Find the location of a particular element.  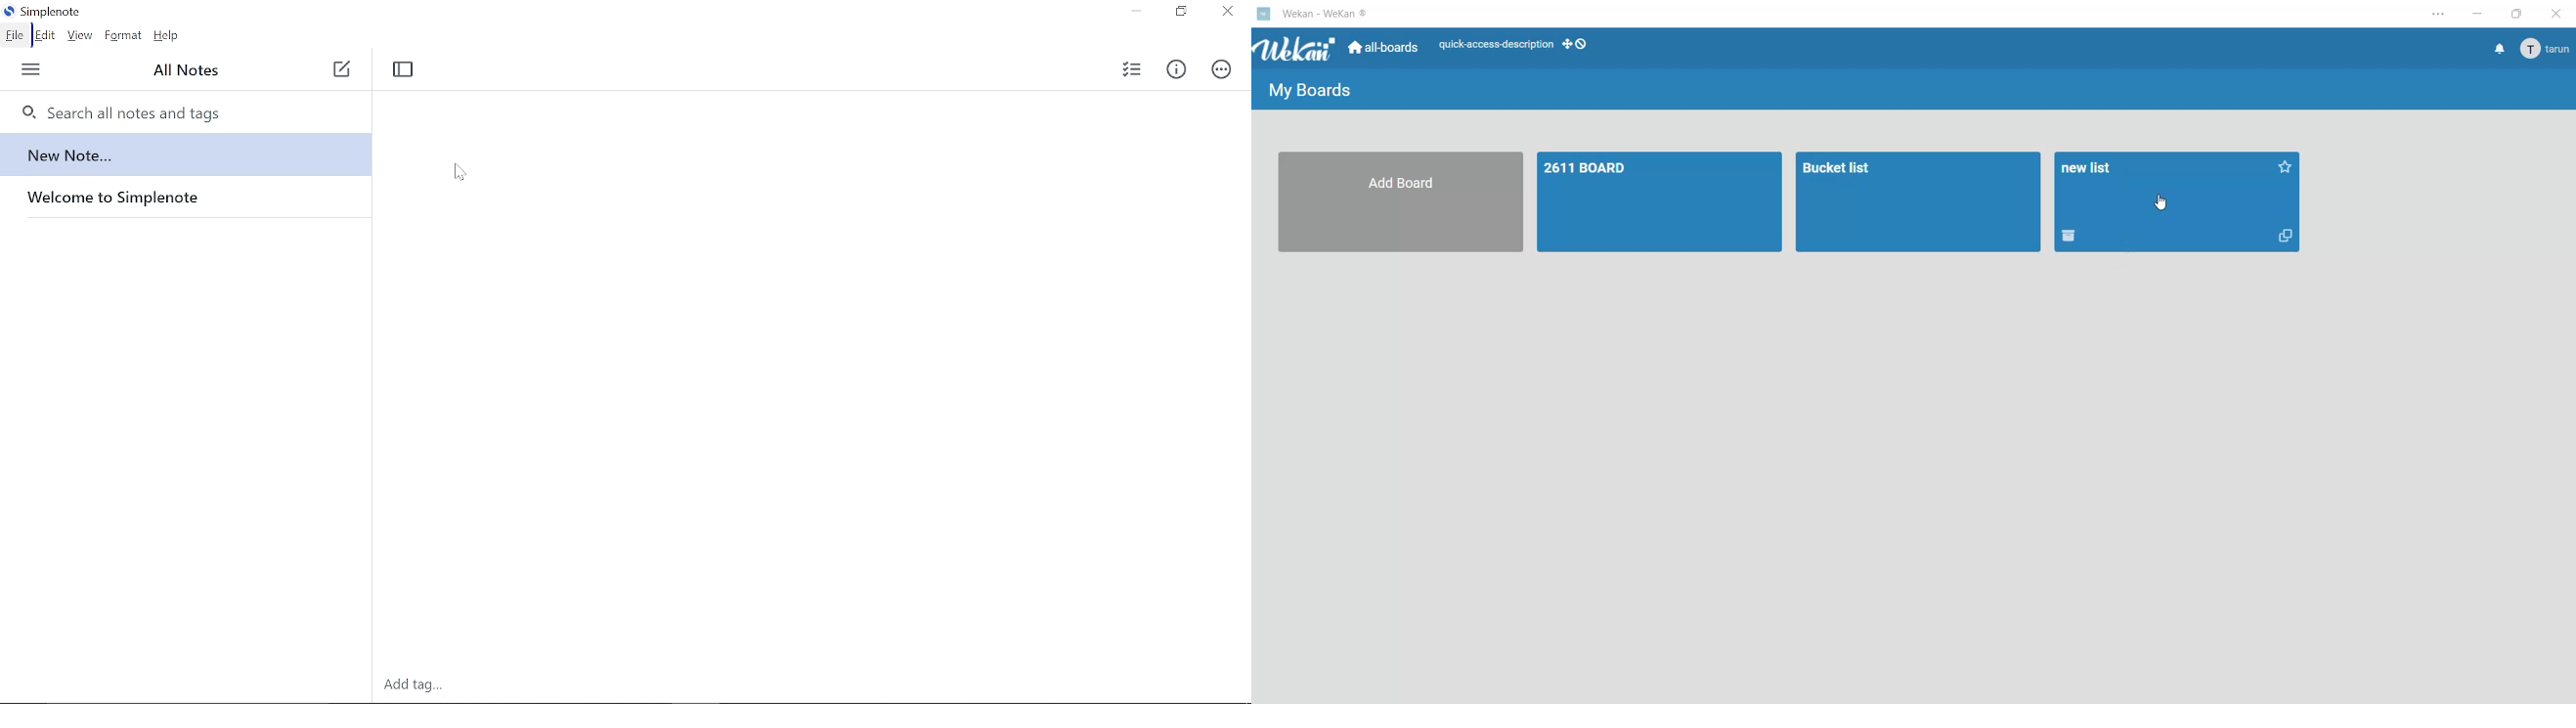

view is located at coordinates (81, 36).